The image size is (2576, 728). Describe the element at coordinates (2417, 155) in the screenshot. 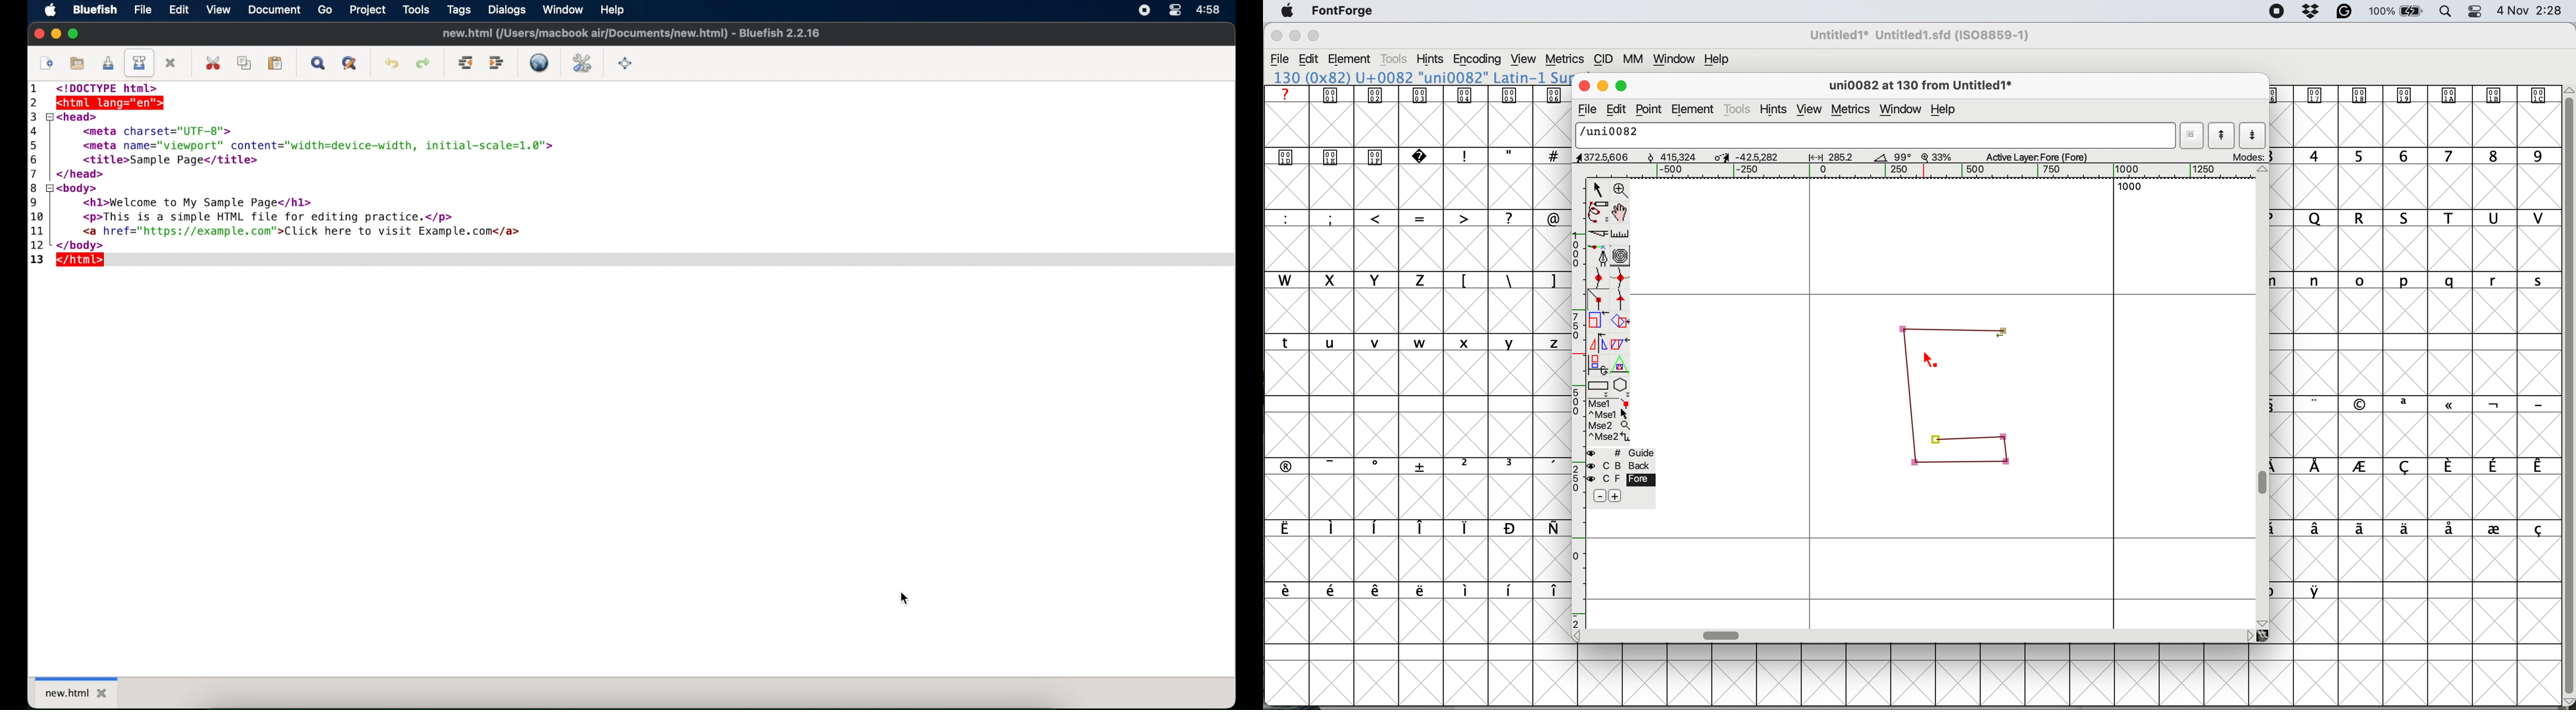

I see `numbers` at that location.